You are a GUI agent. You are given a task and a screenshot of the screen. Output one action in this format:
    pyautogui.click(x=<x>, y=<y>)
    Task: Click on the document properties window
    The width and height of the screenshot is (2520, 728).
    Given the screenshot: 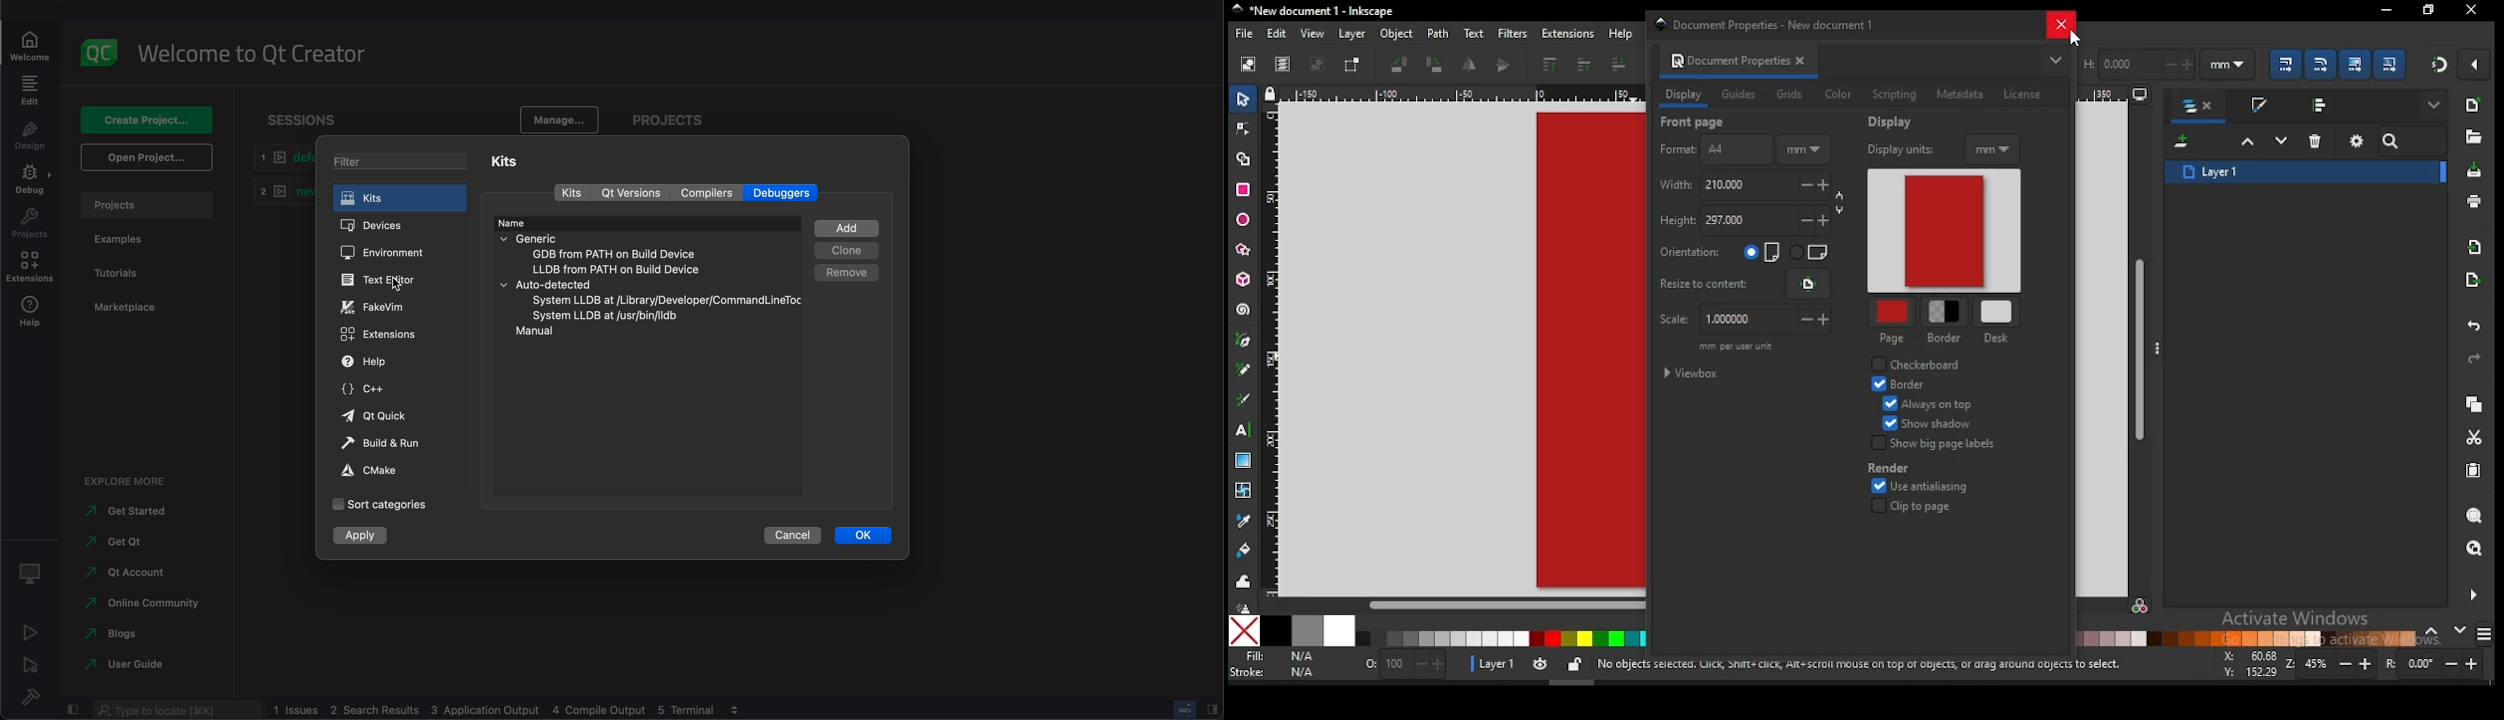 What is the action you would take?
    pyautogui.click(x=1772, y=24)
    